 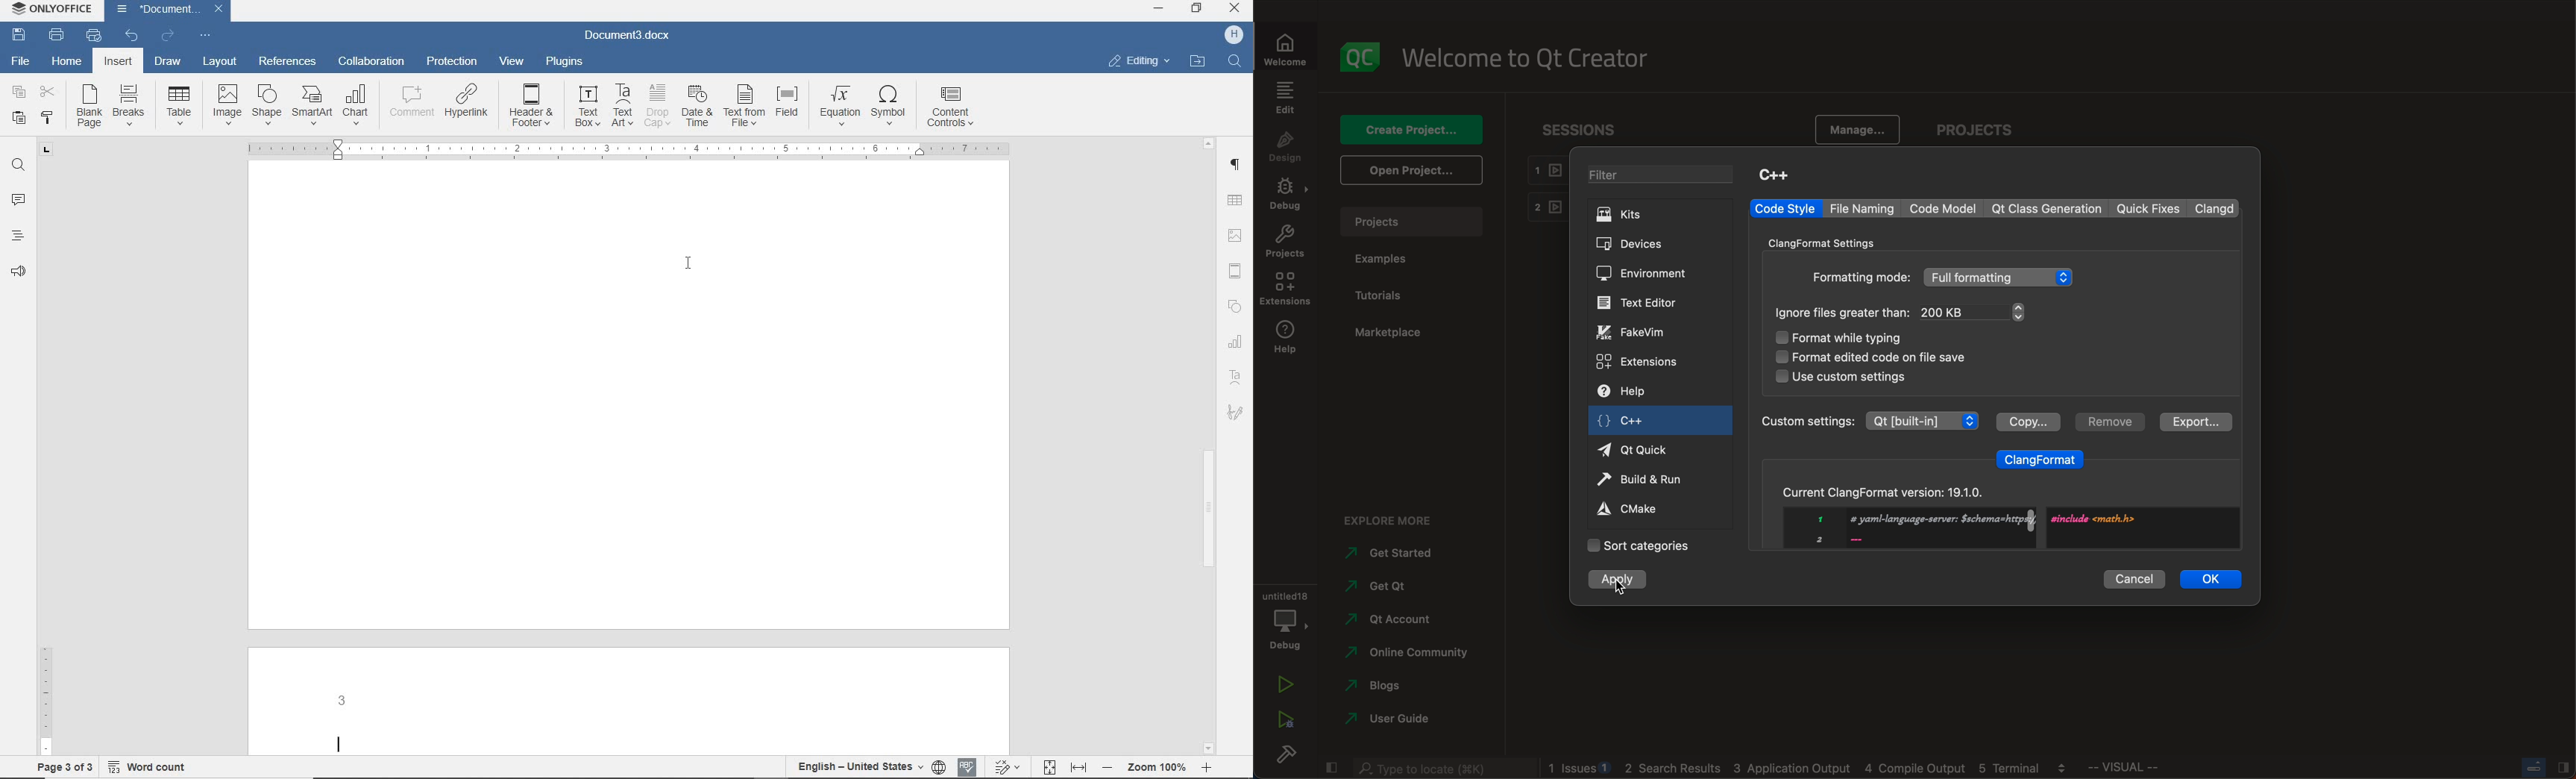 I want to click on cmake, so click(x=1639, y=508).